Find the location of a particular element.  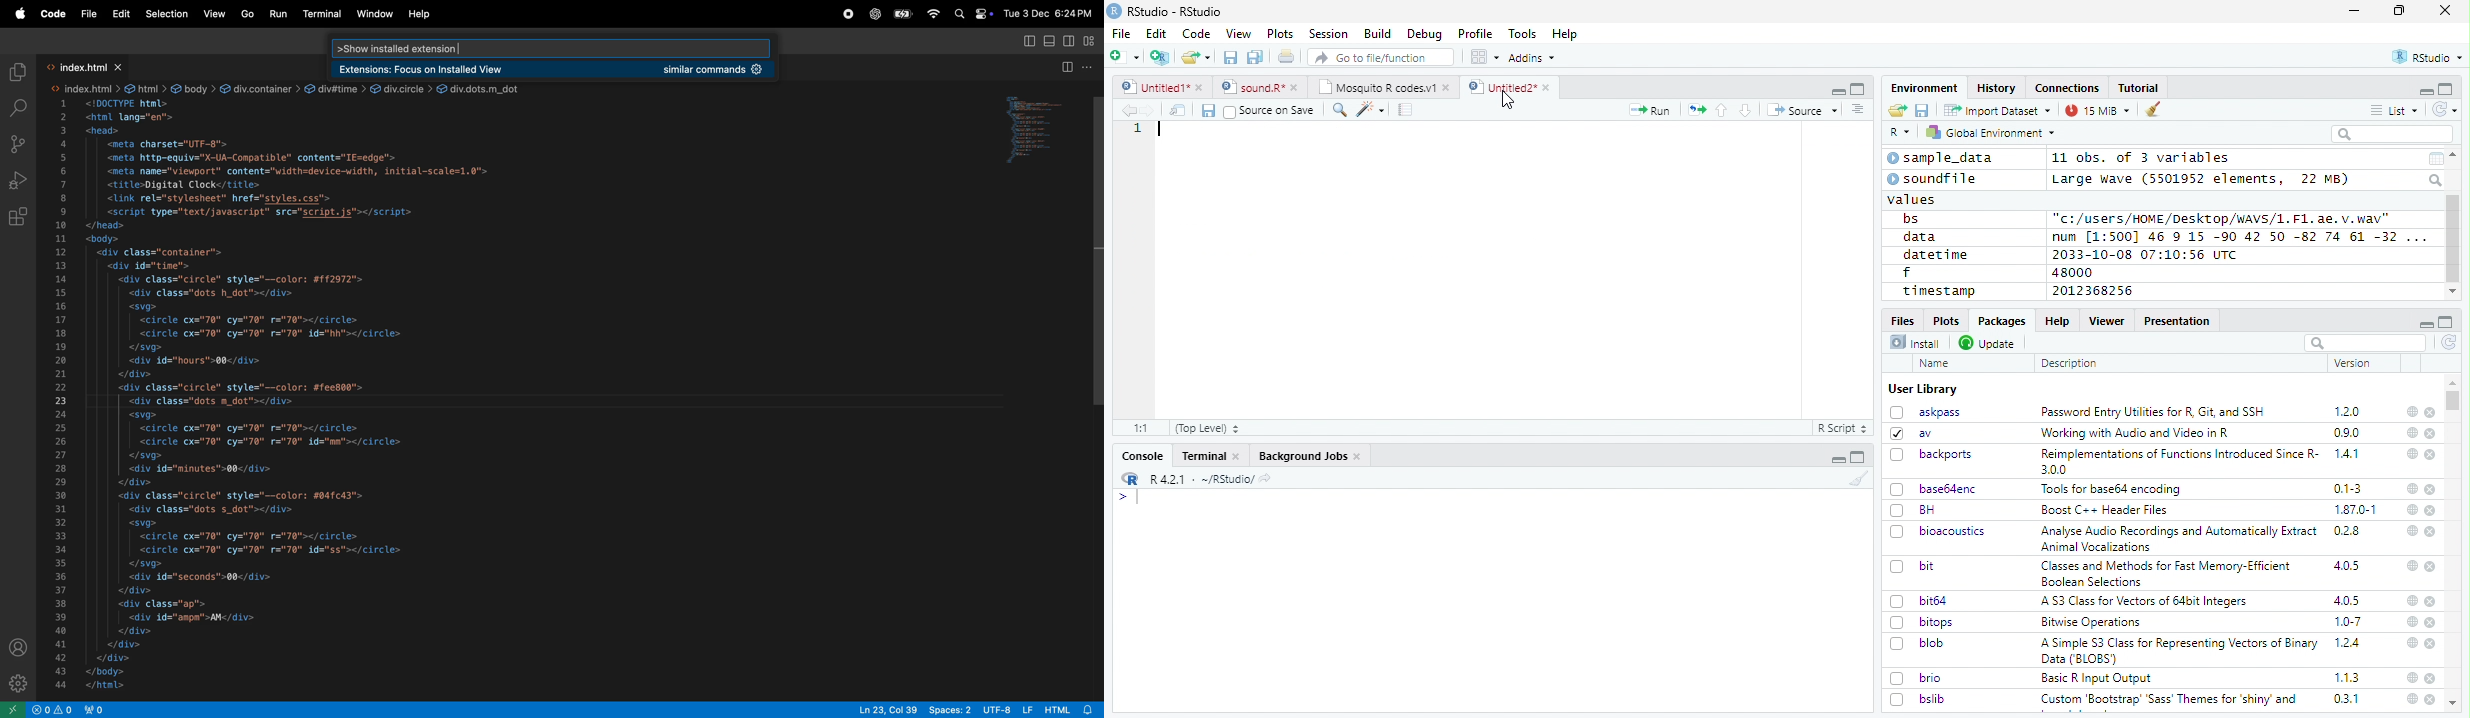

Tutorial is located at coordinates (2140, 88).